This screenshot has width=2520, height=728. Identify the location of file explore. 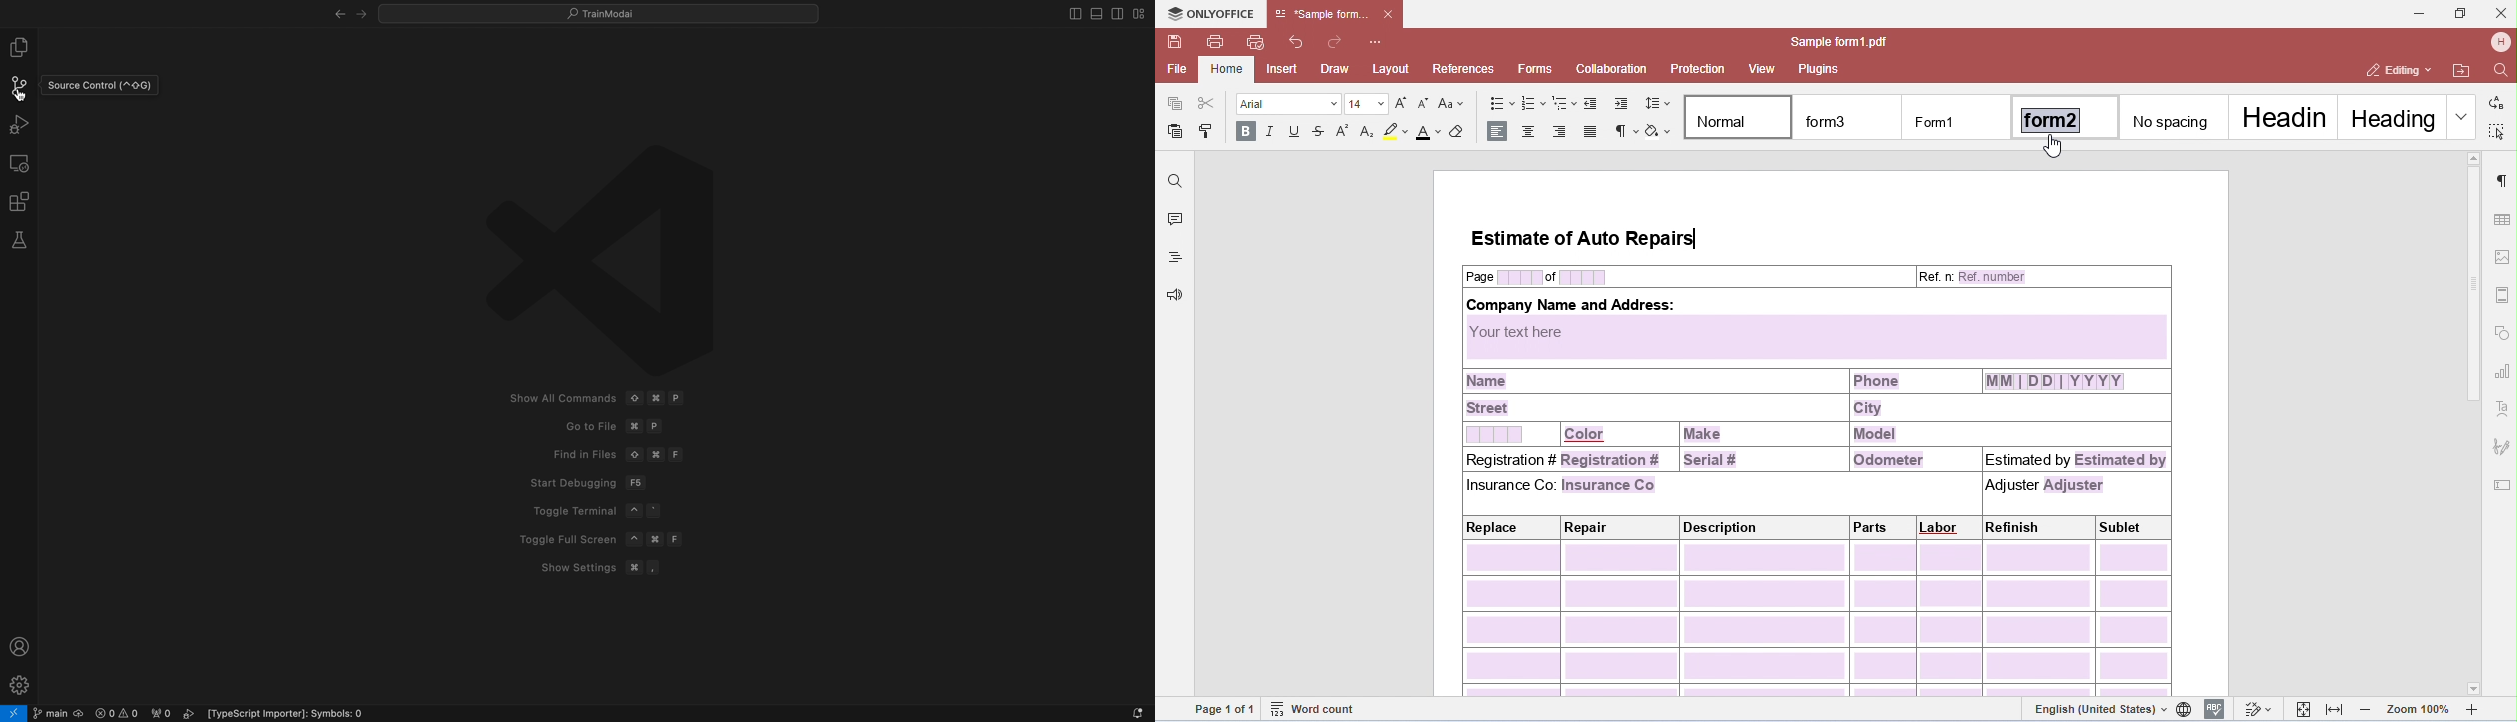
(20, 47).